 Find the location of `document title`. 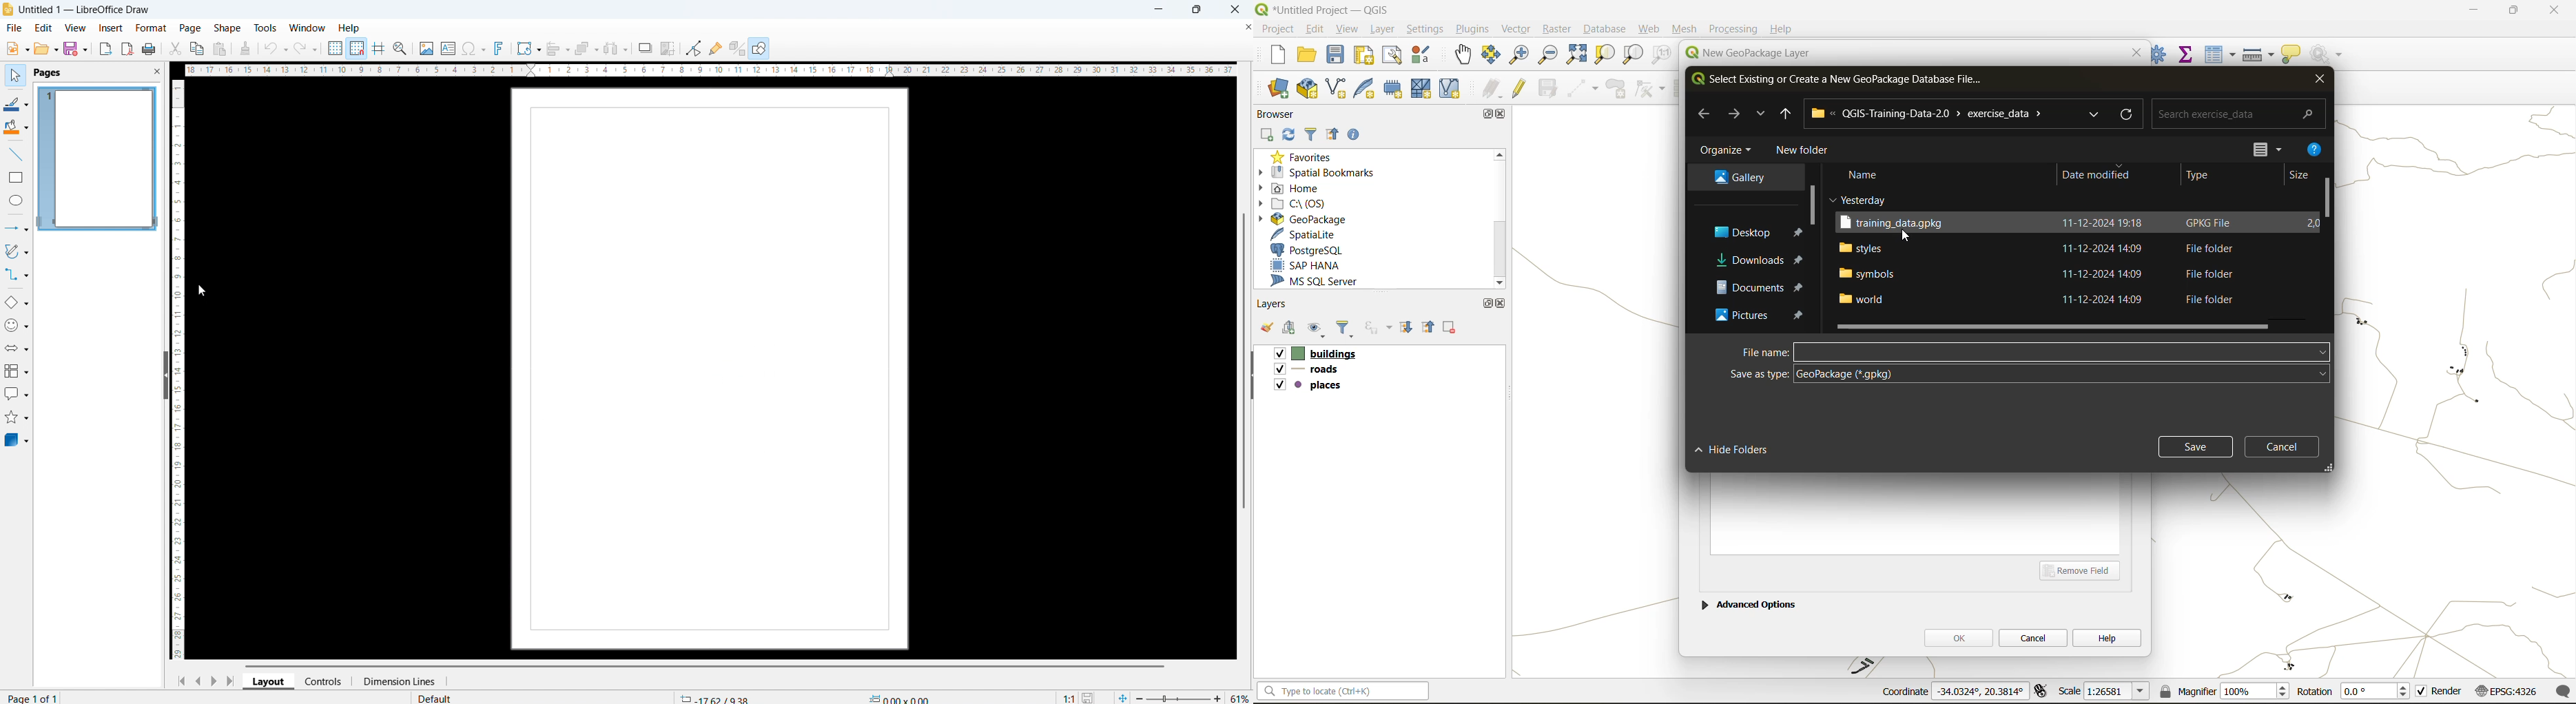

document title is located at coordinates (86, 10).